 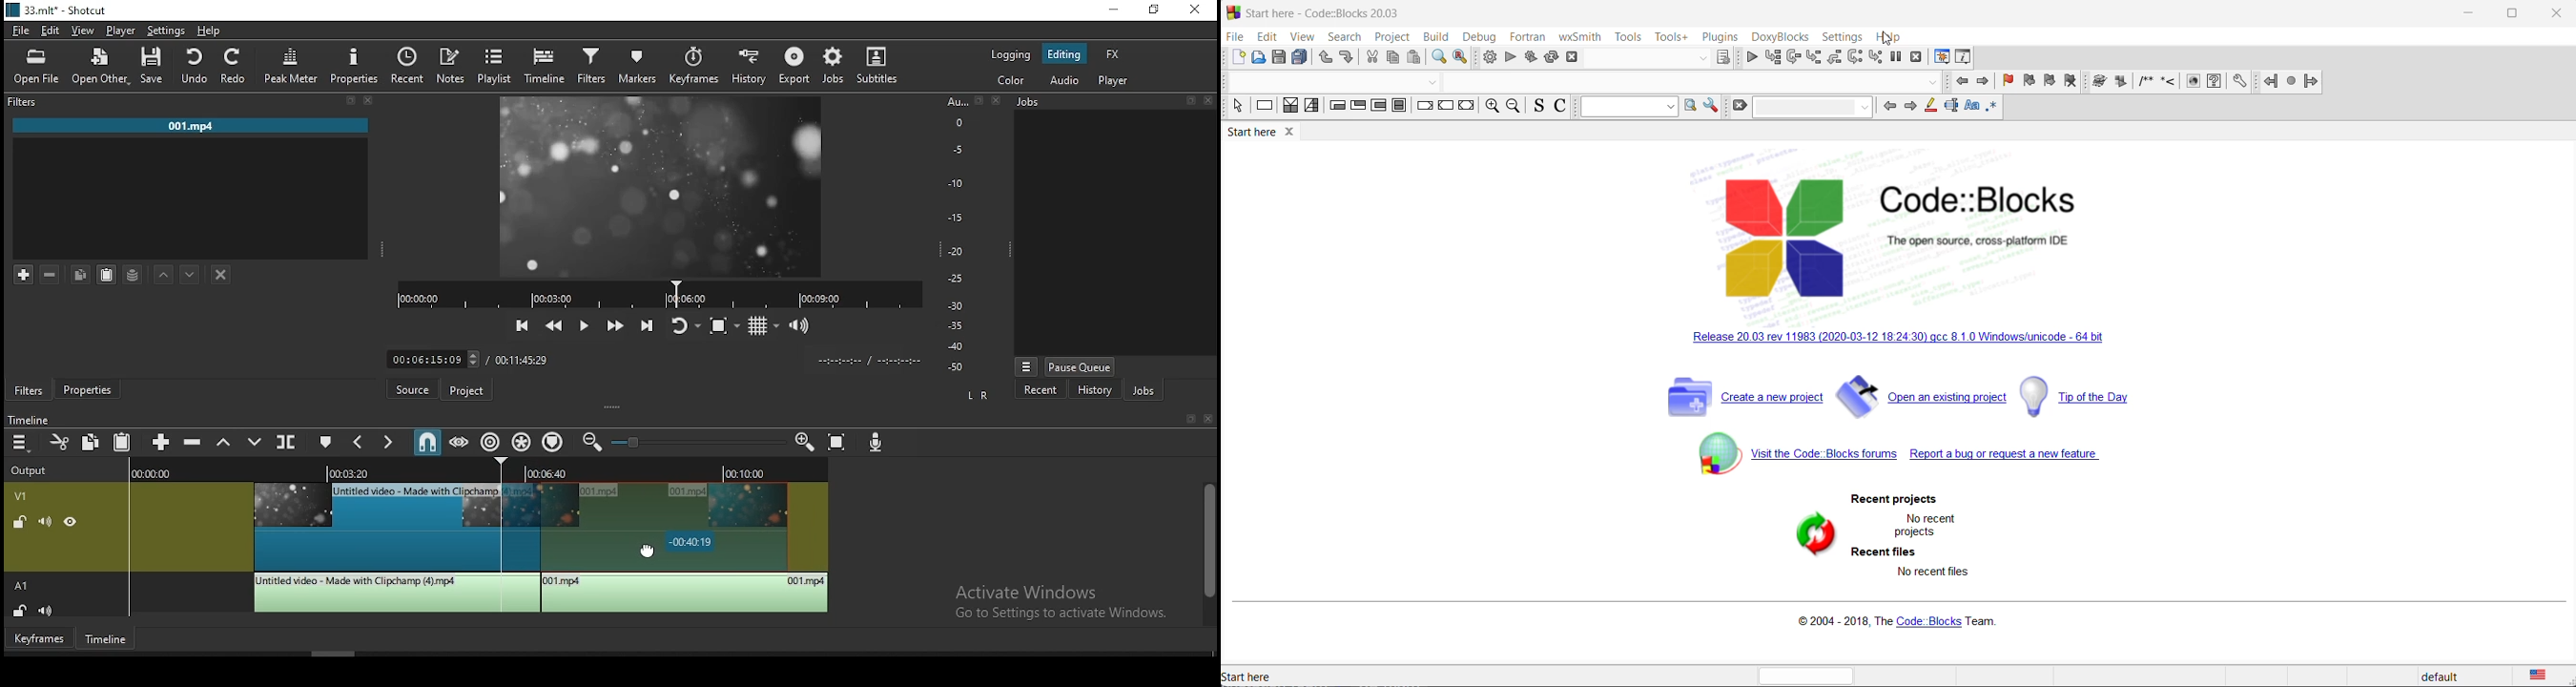 I want to click on properties, so click(x=91, y=388).